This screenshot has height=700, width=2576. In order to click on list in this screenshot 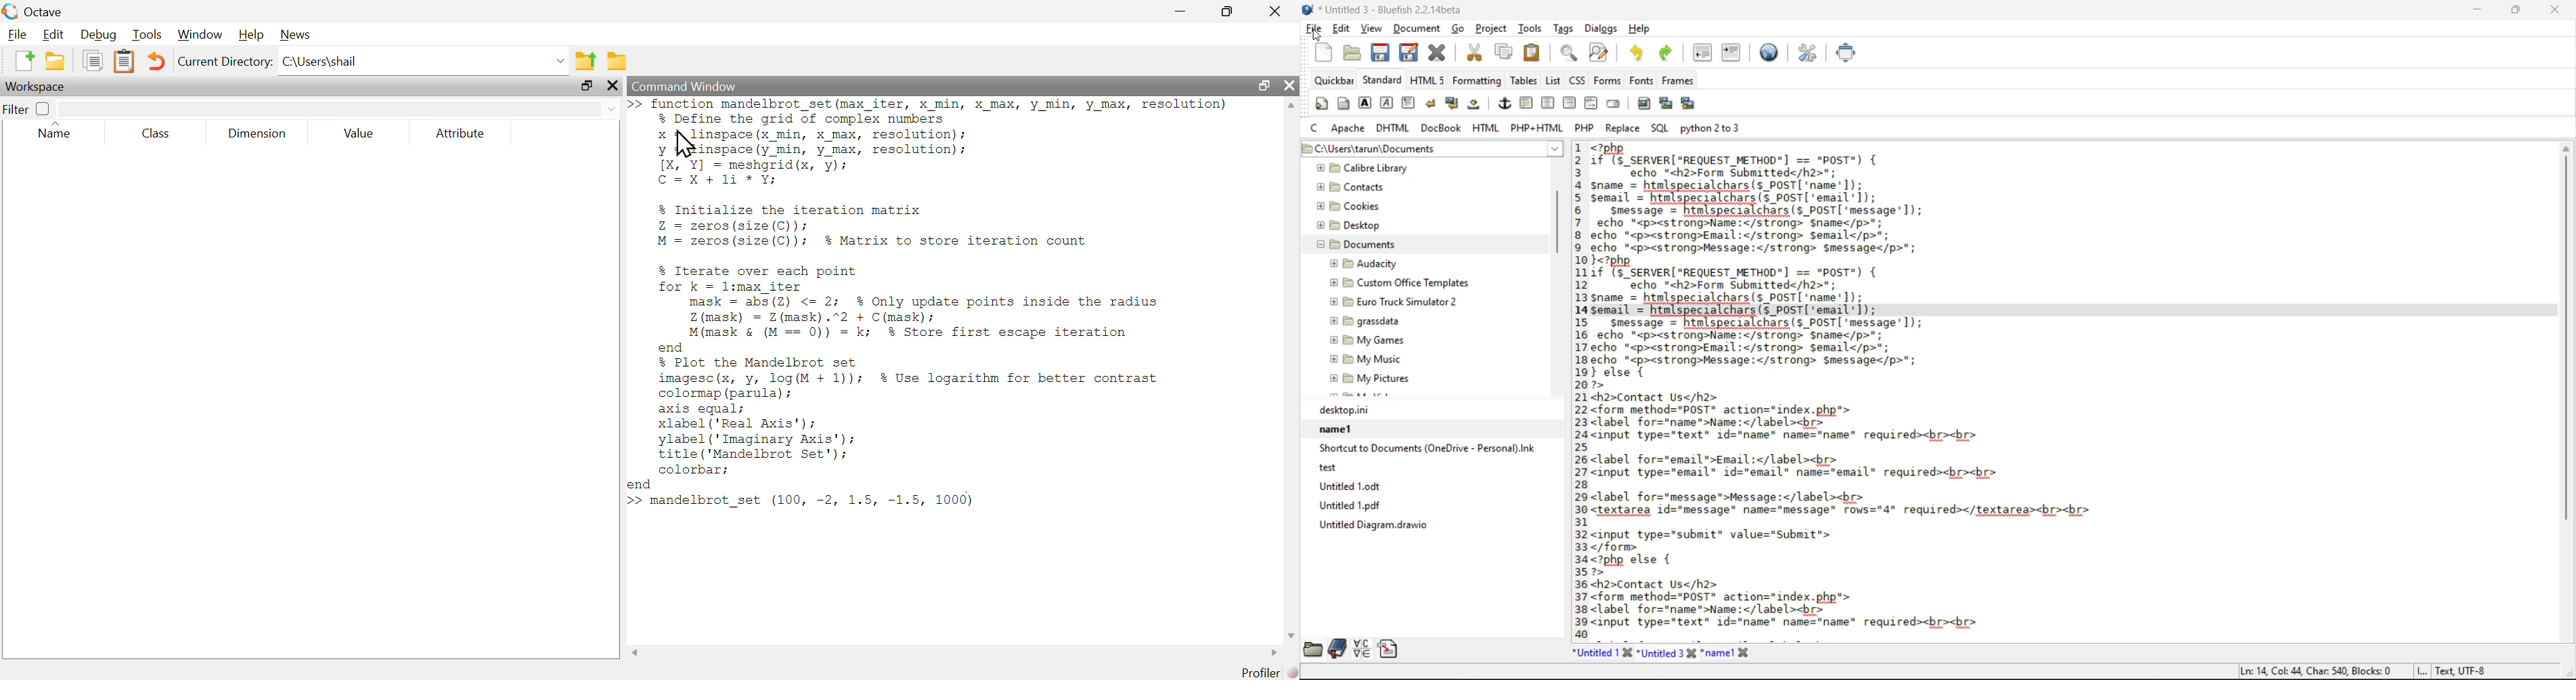, I will do `click(1553, 81)`.